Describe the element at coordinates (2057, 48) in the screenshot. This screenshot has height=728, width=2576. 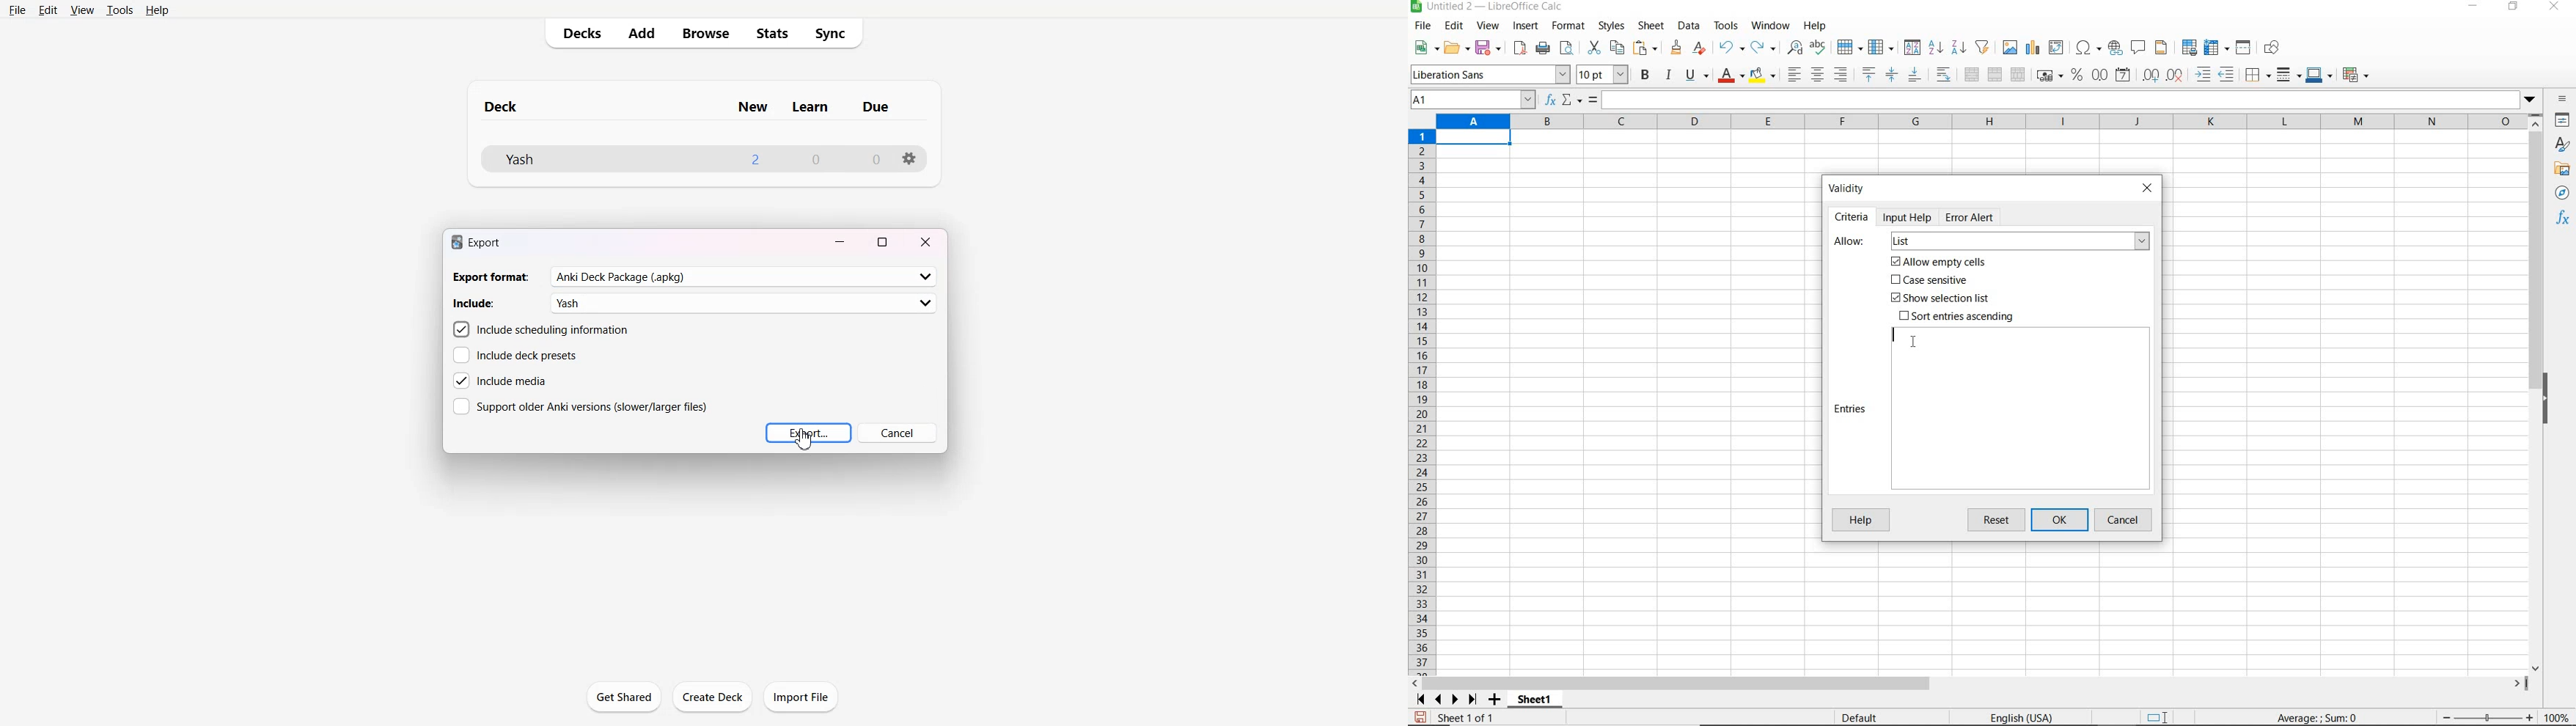
I see `insert or edit pivot table` at that location.